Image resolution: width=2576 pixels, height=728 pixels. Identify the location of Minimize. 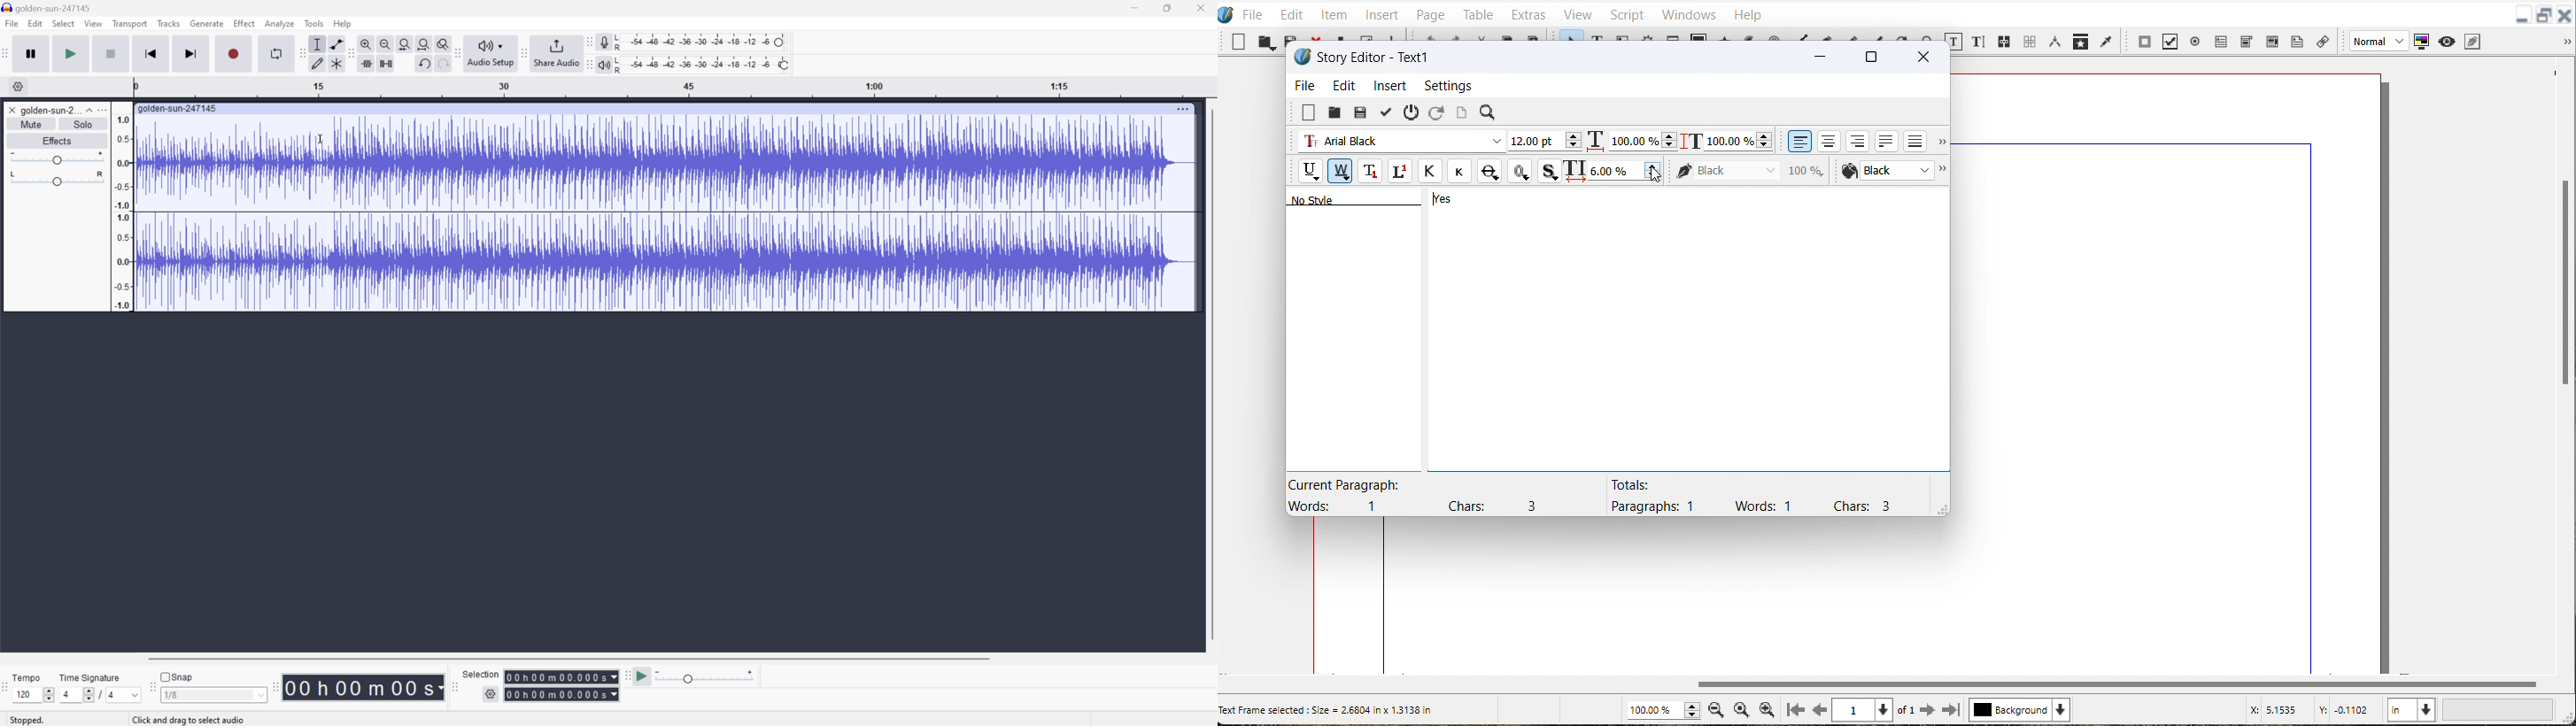
(1817, 54).